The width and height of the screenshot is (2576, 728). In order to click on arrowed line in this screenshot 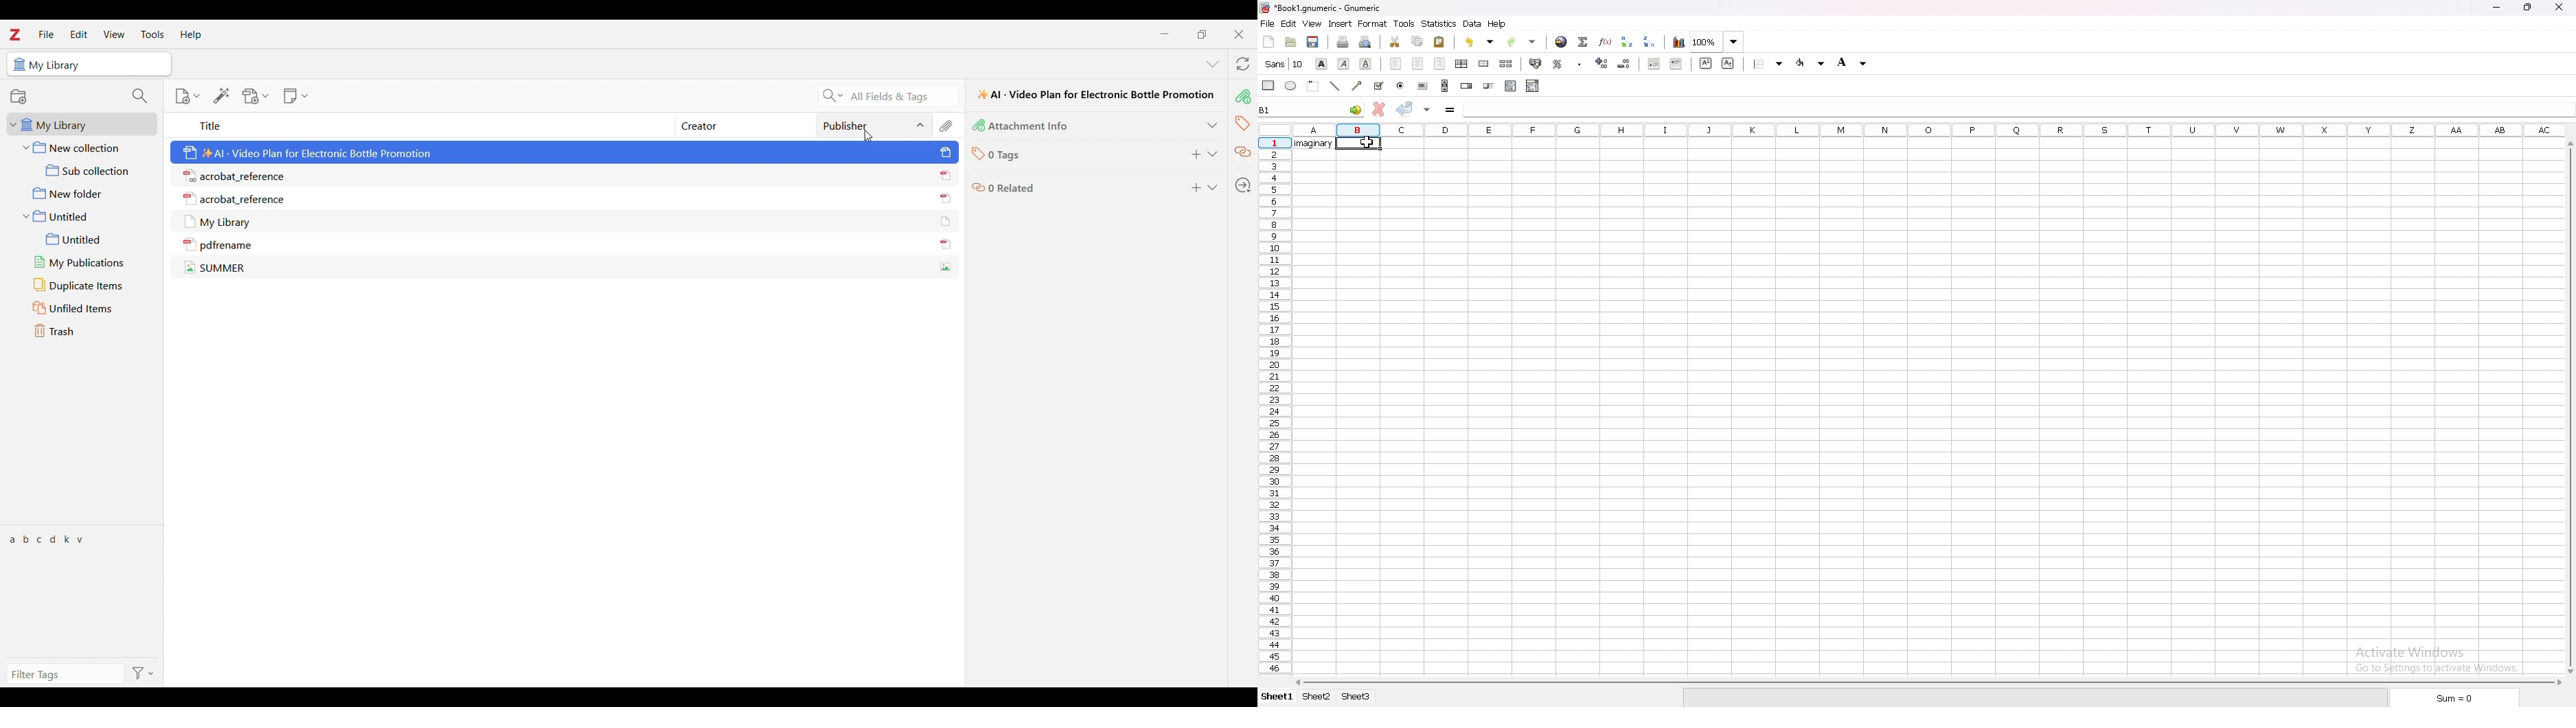, I will do `click(1357, 85)`.